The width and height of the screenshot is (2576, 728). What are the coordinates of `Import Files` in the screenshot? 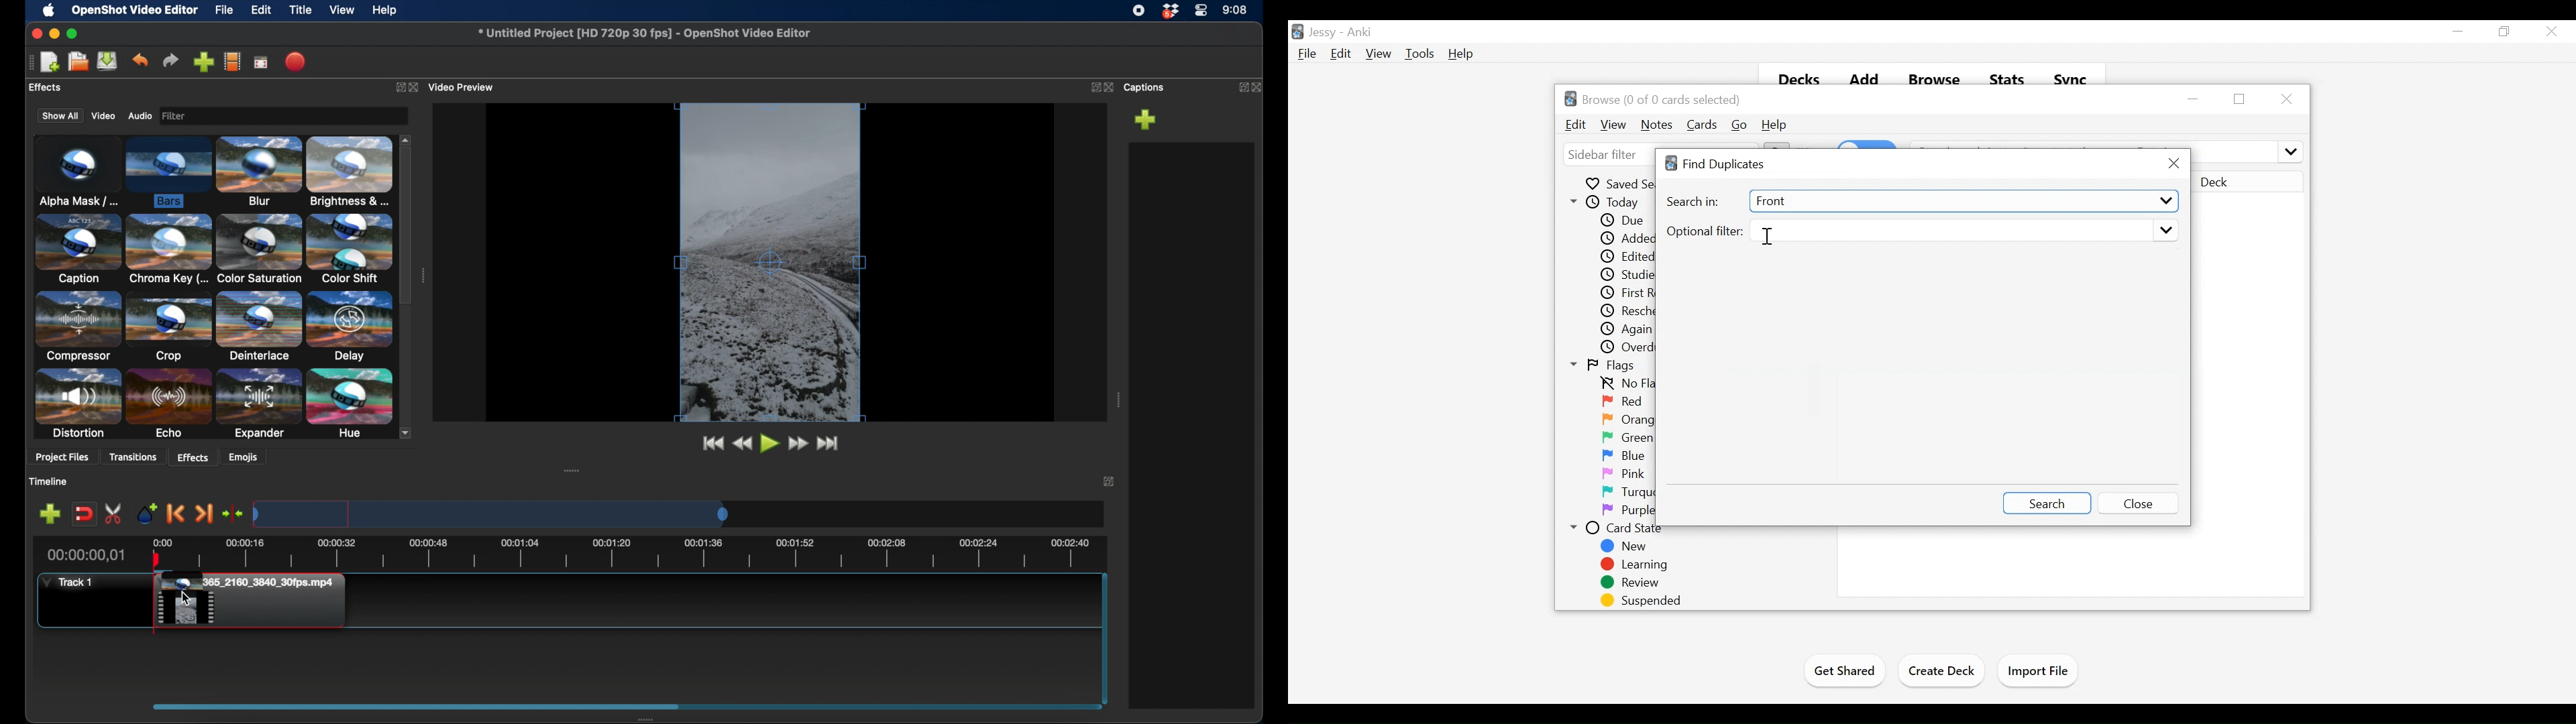 It's located at (2037, 671).